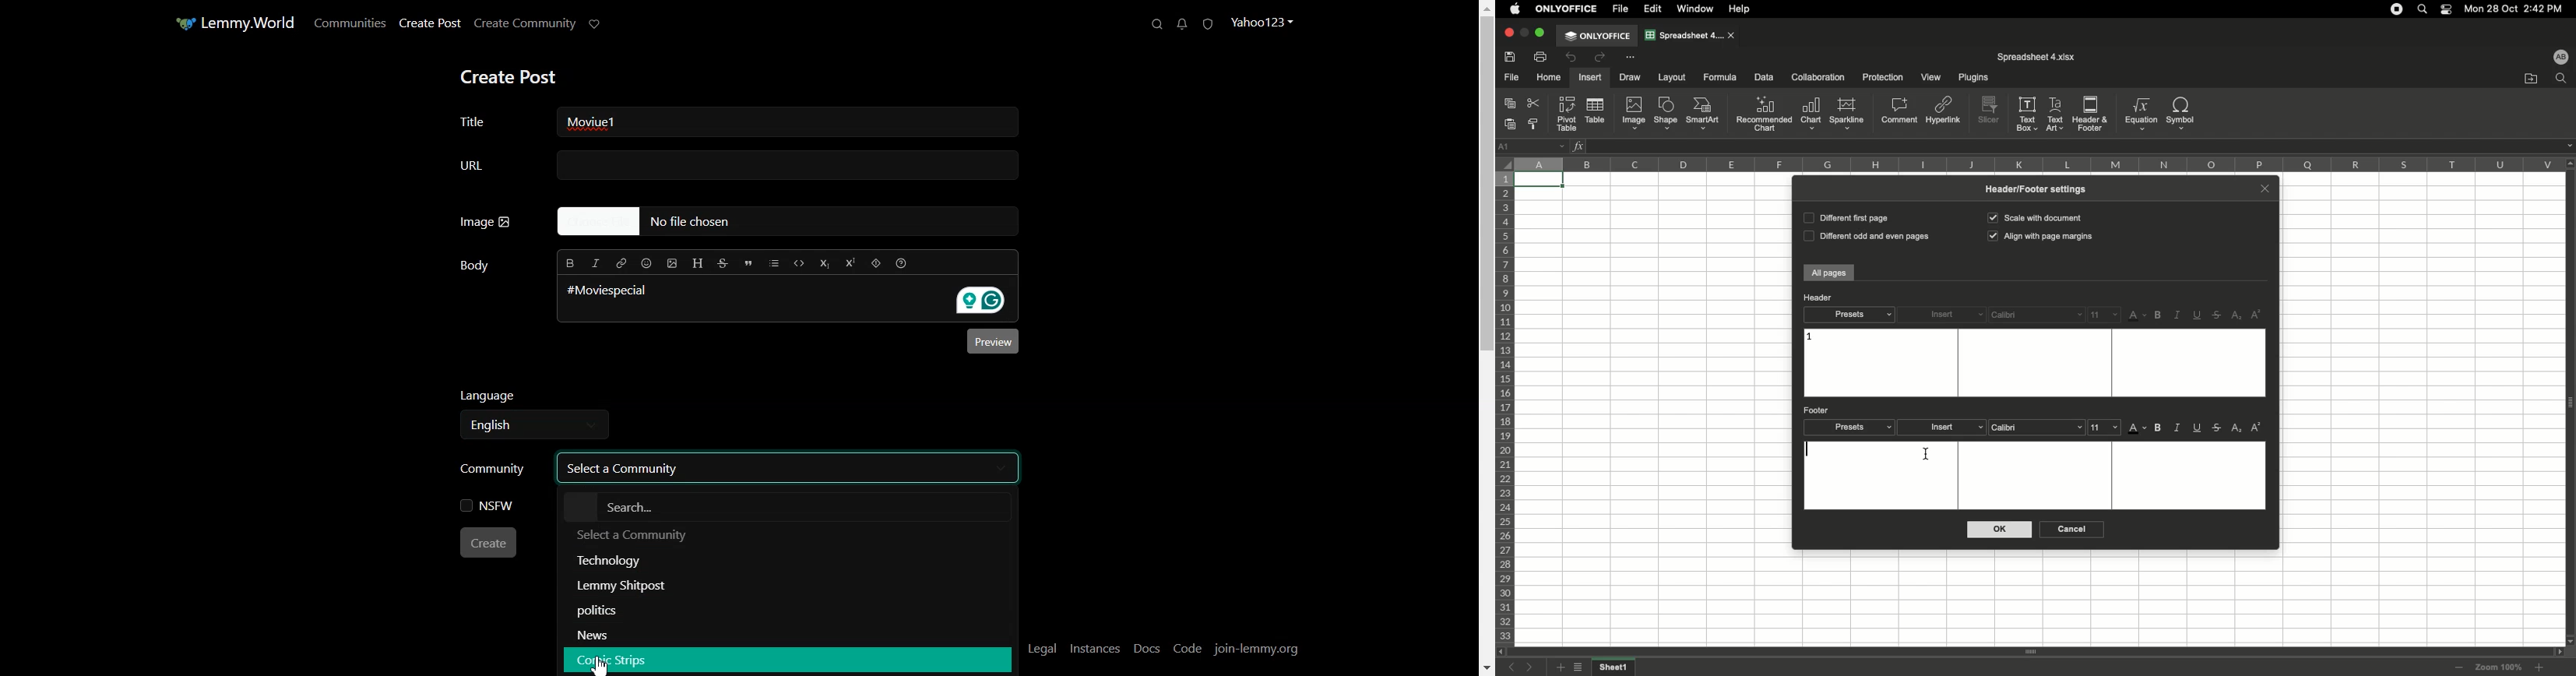 This screenshot has width=2576, height=700. Describe the element at coordinates (1991, 110) in the screenshot. I see `Slicer` at that location.